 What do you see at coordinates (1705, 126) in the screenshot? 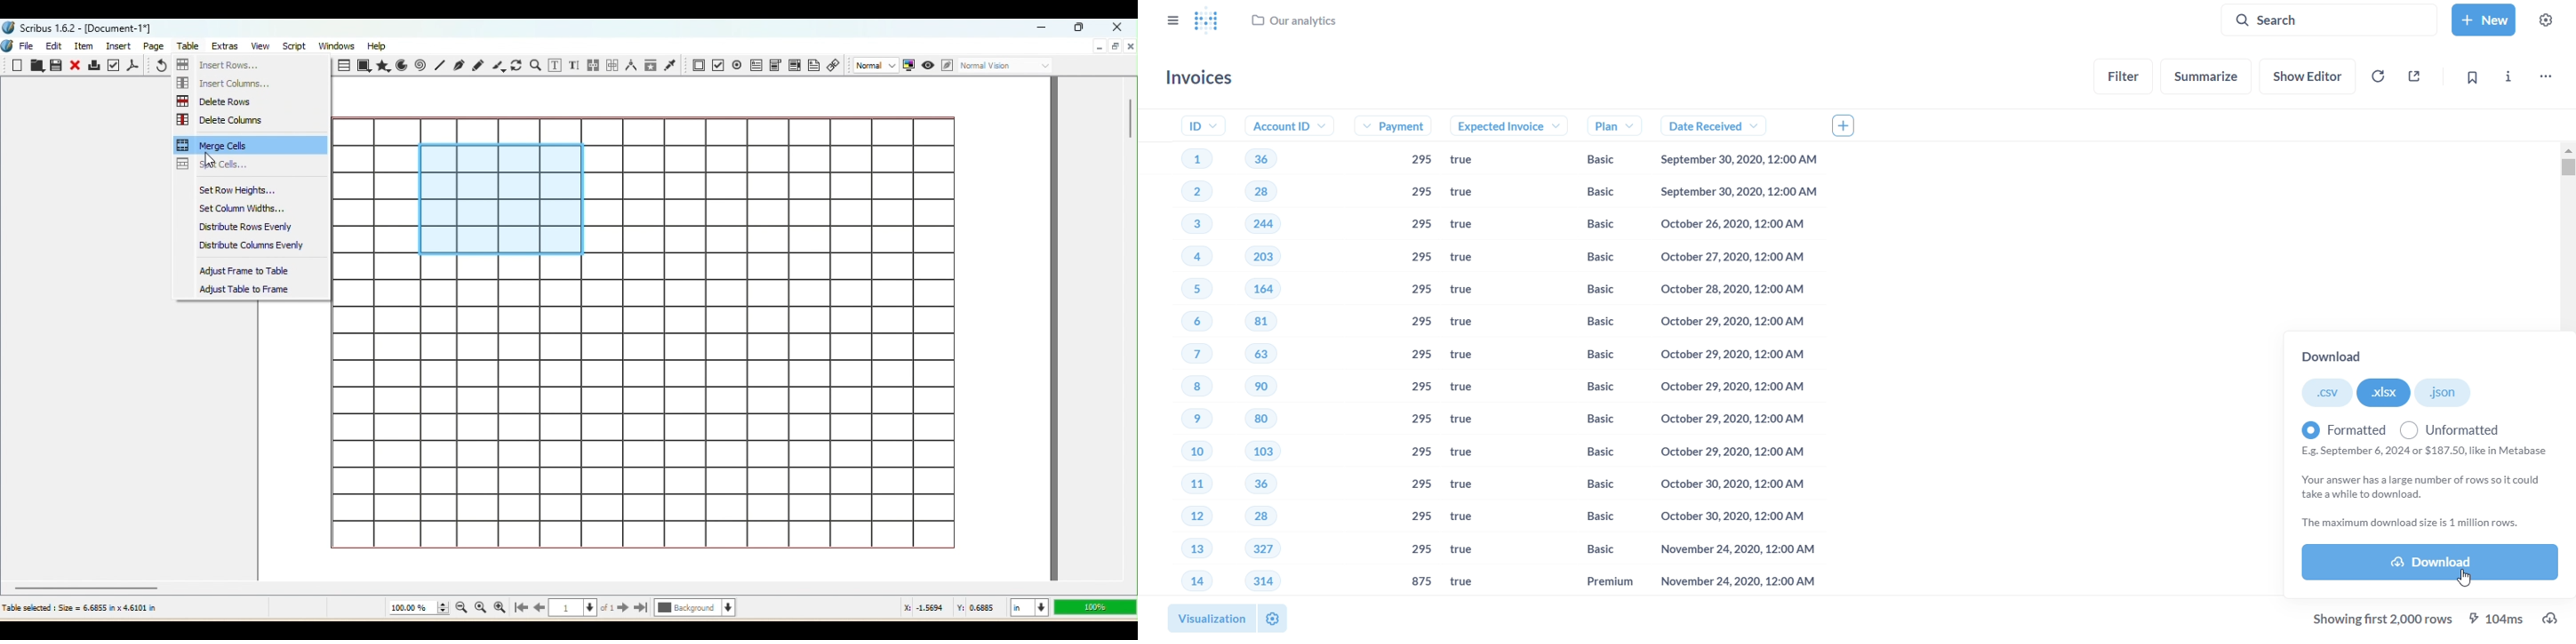
I see `date received` at bounding box center [1705, 126].